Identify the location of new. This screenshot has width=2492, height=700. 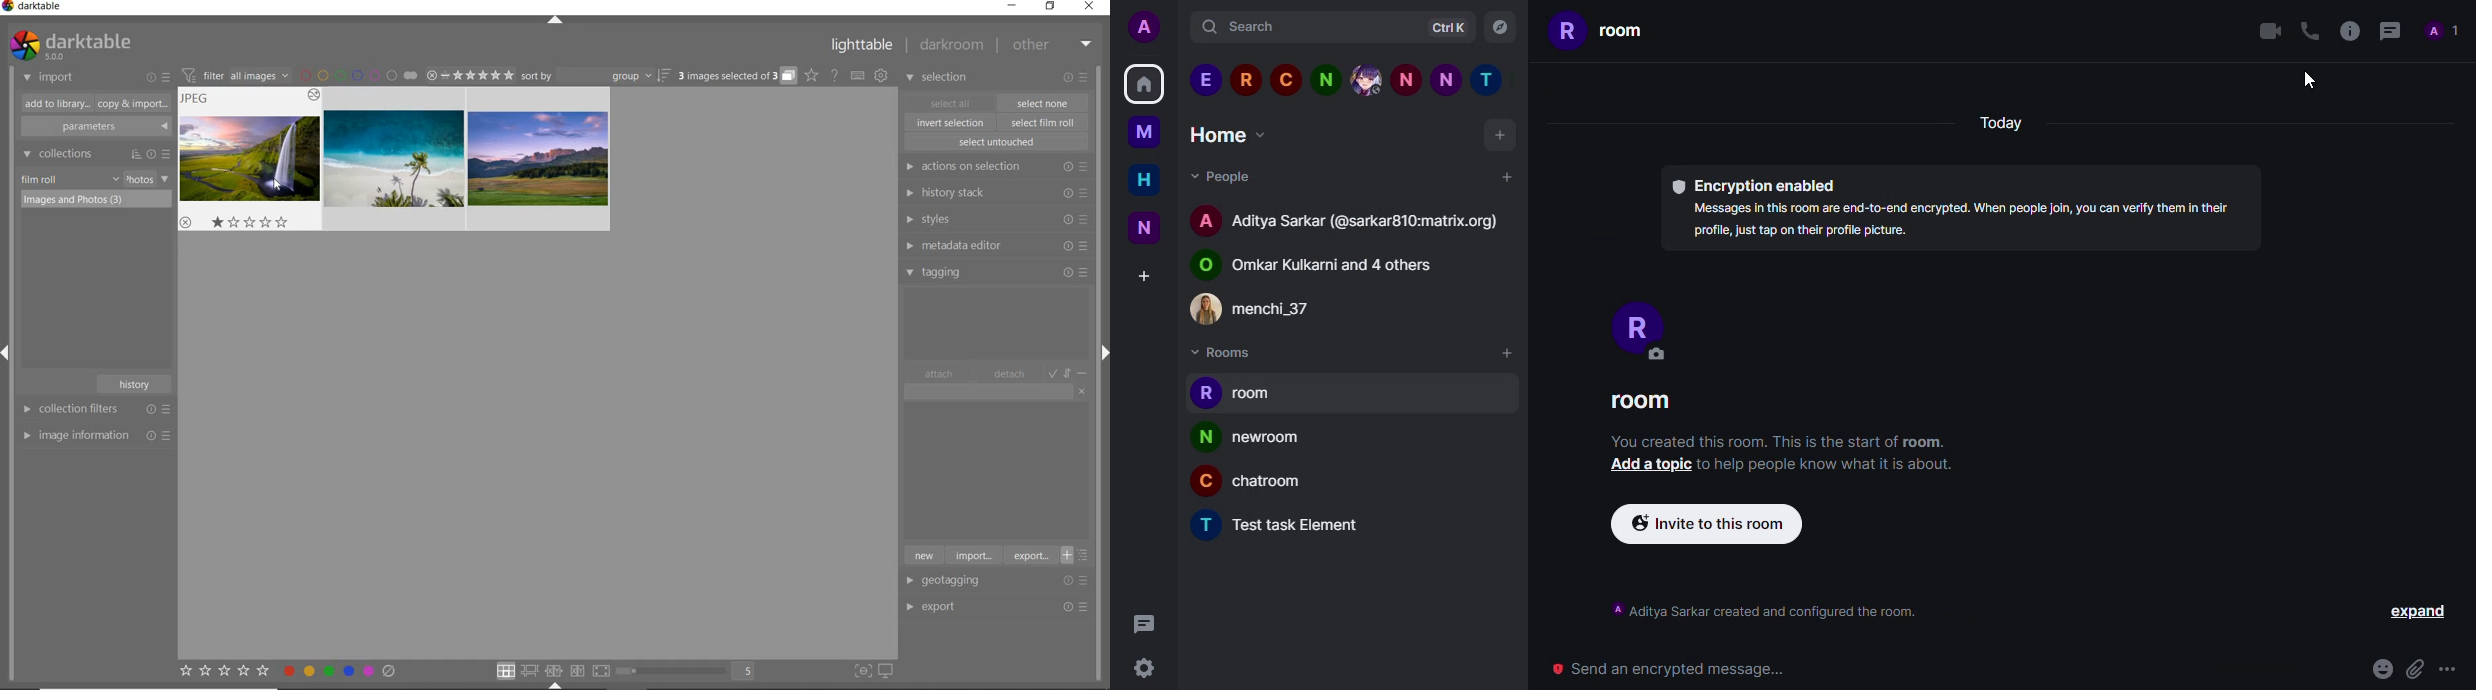
(923, 555).